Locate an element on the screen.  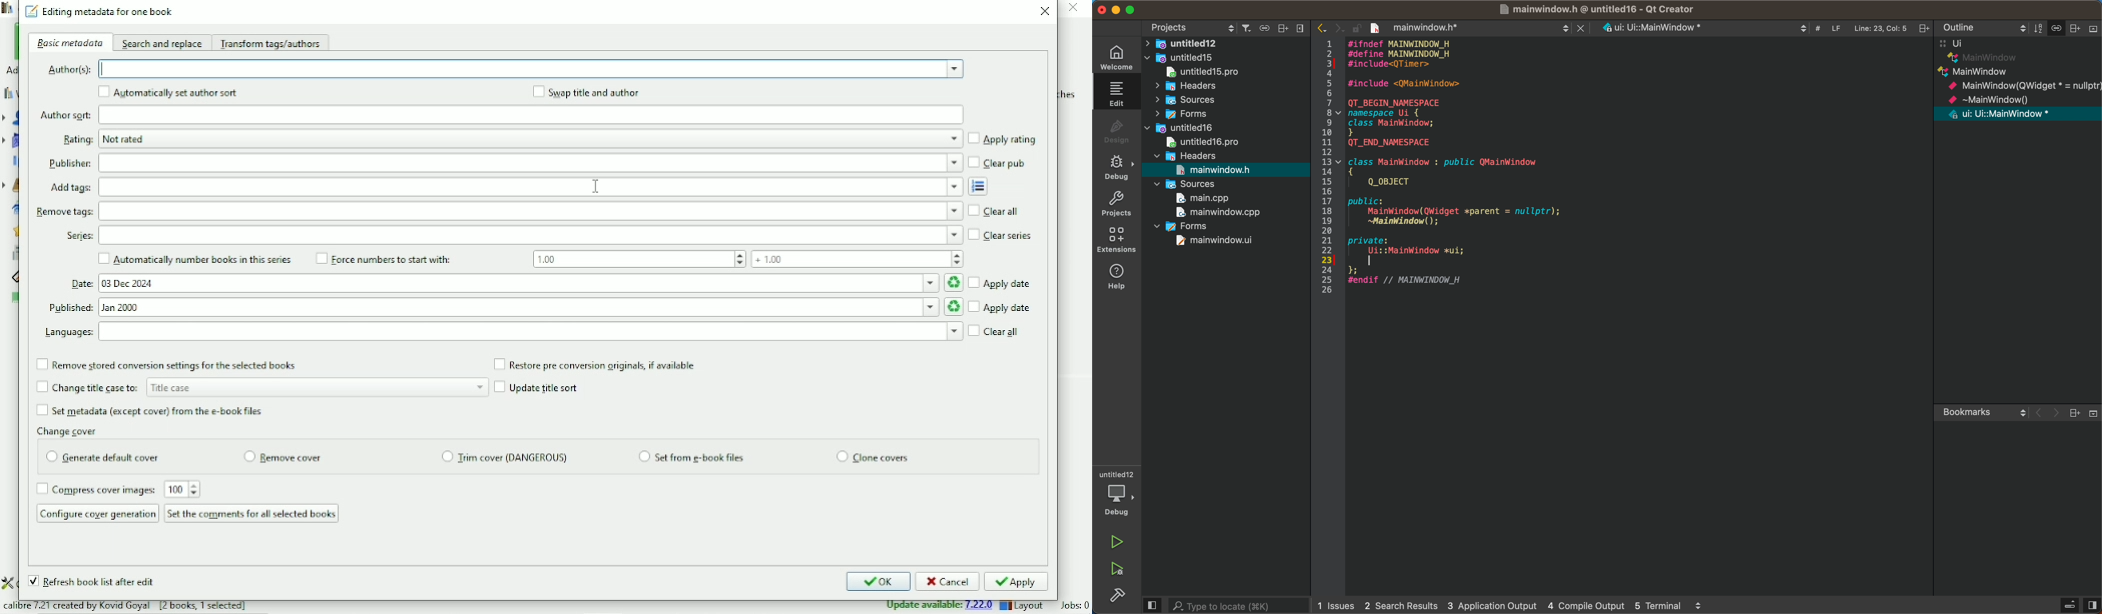
on enter is located at coordinates (1421, 261).